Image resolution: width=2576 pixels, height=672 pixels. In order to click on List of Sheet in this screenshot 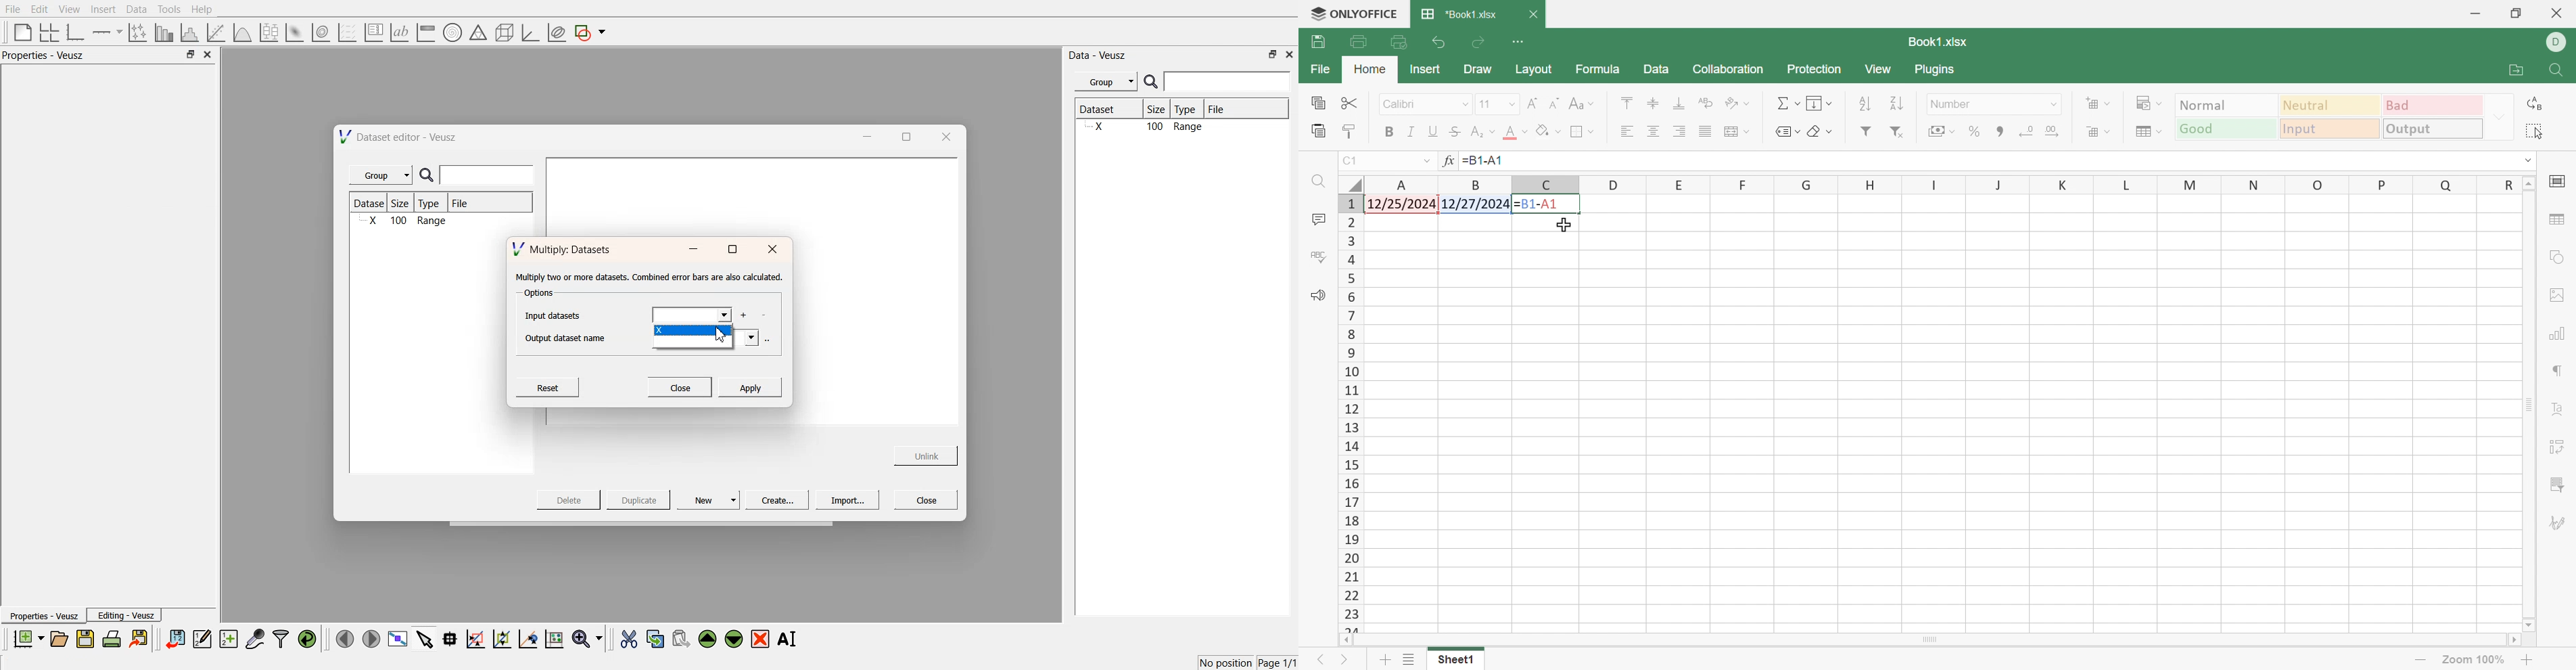, I will do `click(1408, 660)`.